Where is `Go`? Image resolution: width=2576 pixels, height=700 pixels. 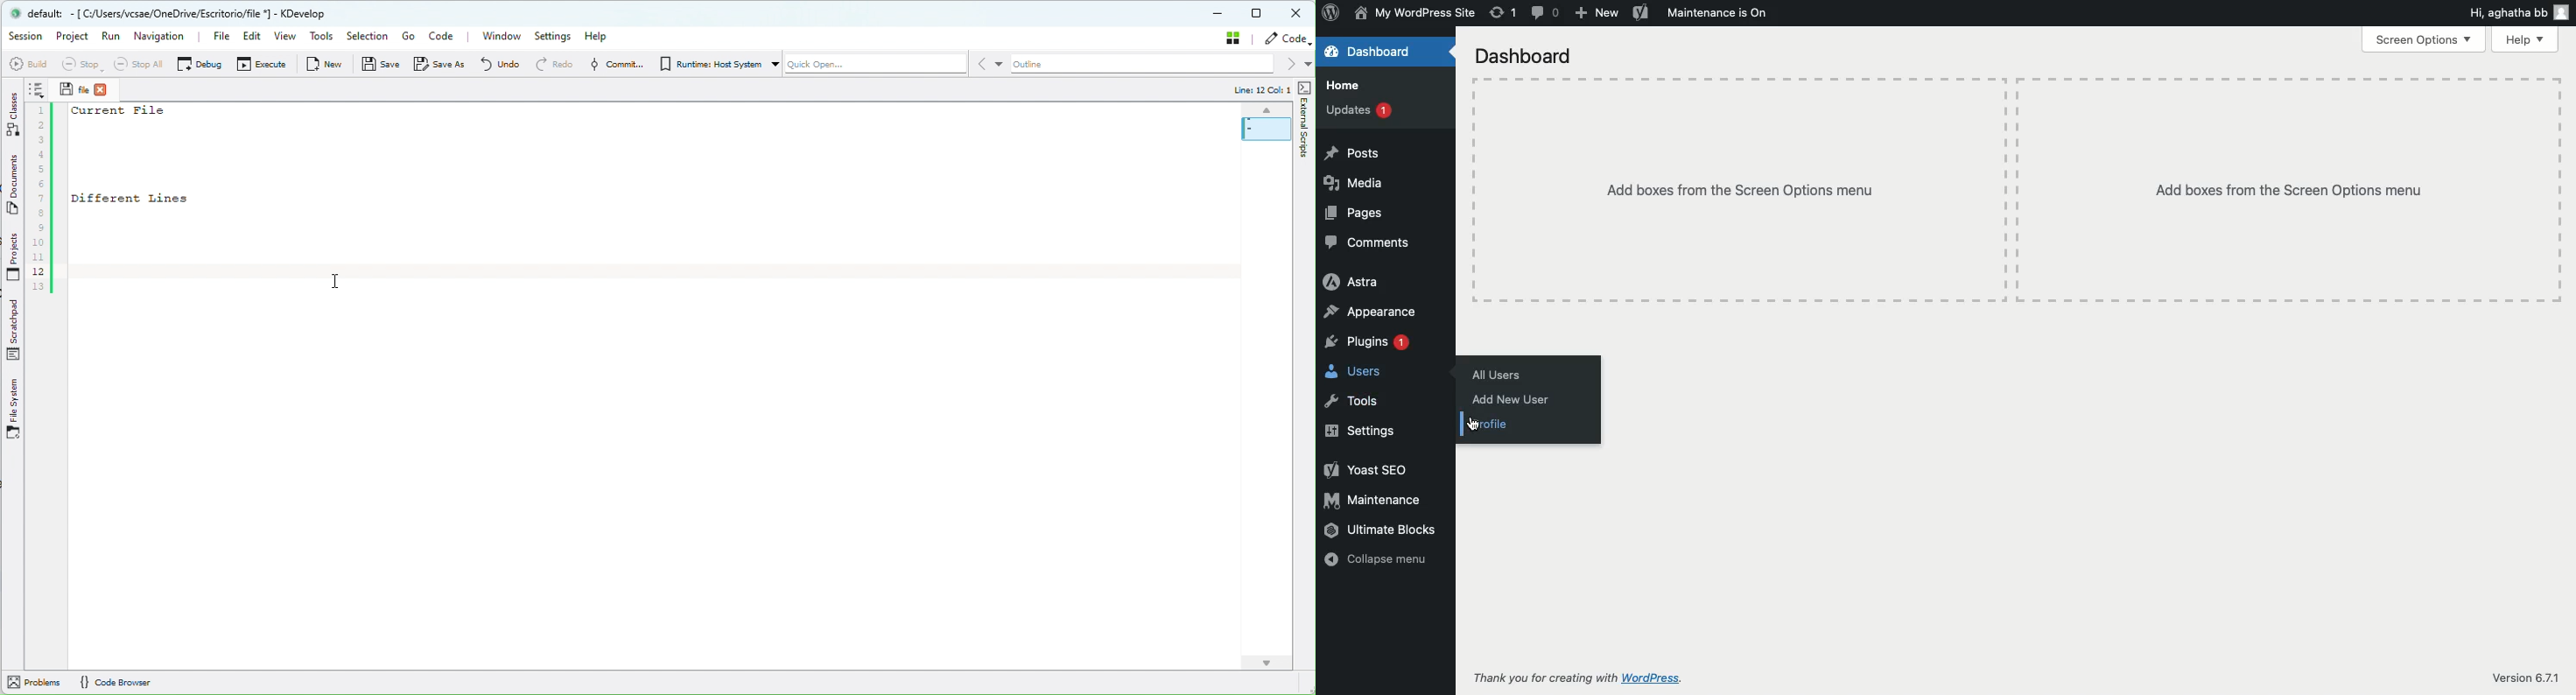 Go is located at coordinates (406, 35).